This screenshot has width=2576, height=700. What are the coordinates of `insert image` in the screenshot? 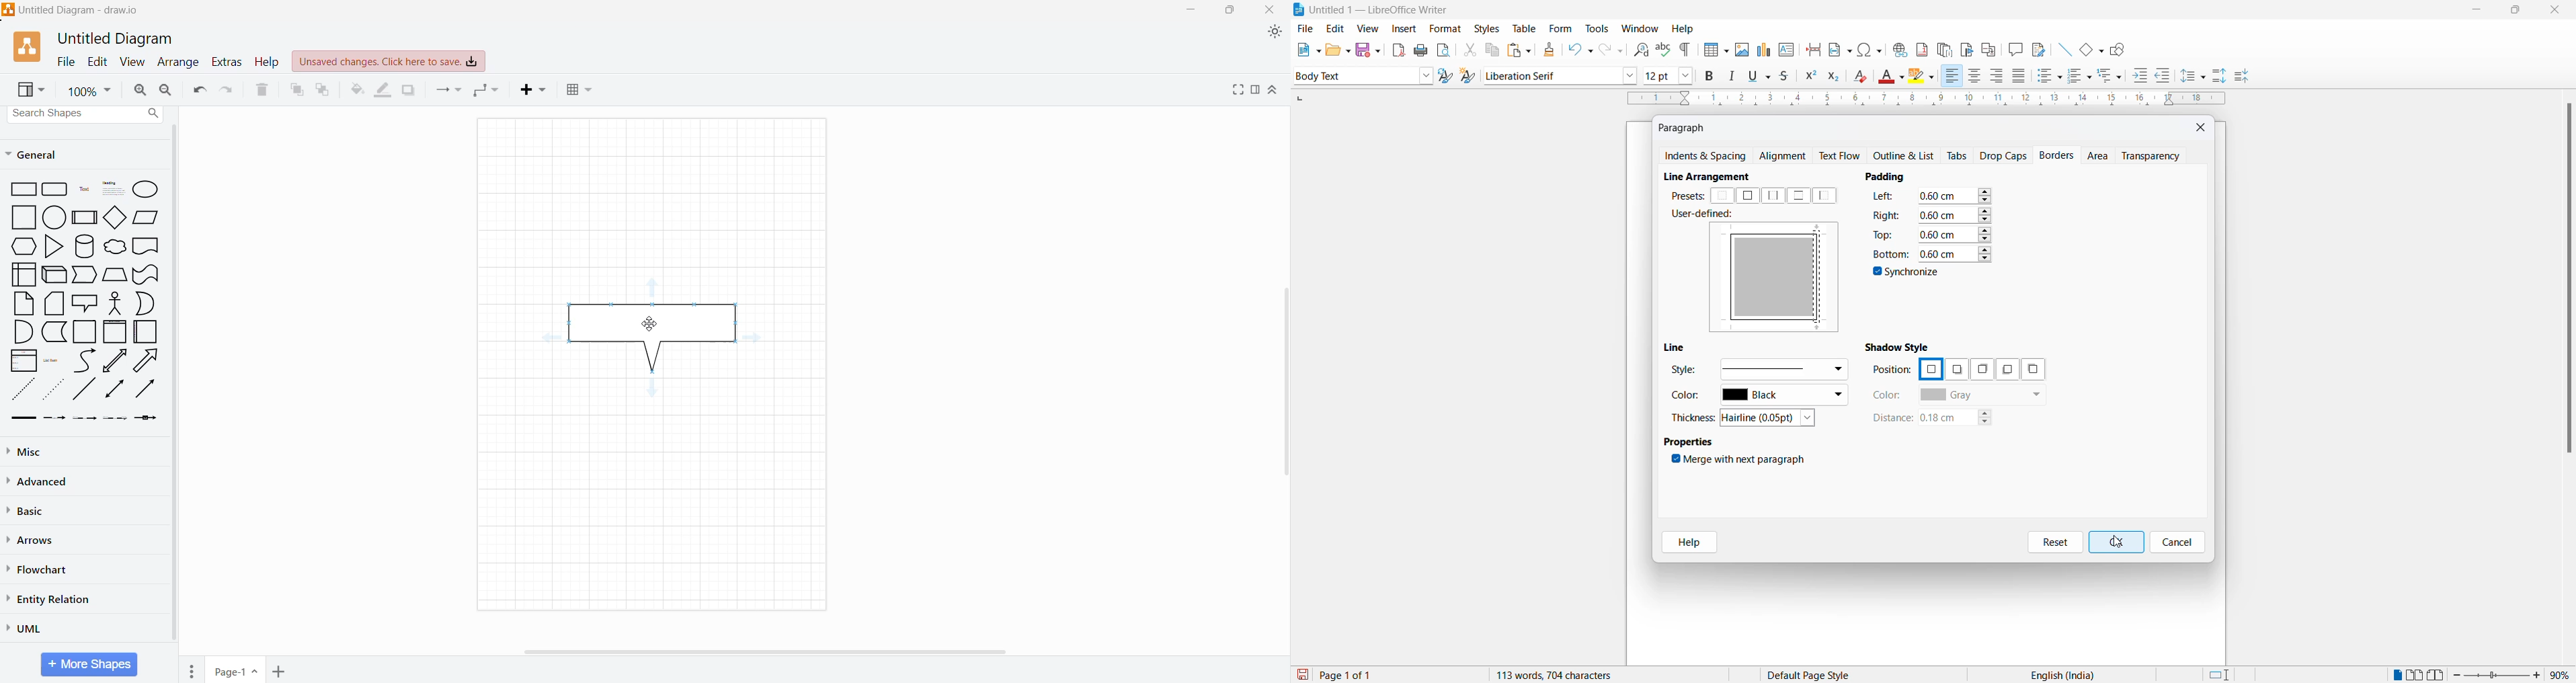 It's located at (1741, 50).